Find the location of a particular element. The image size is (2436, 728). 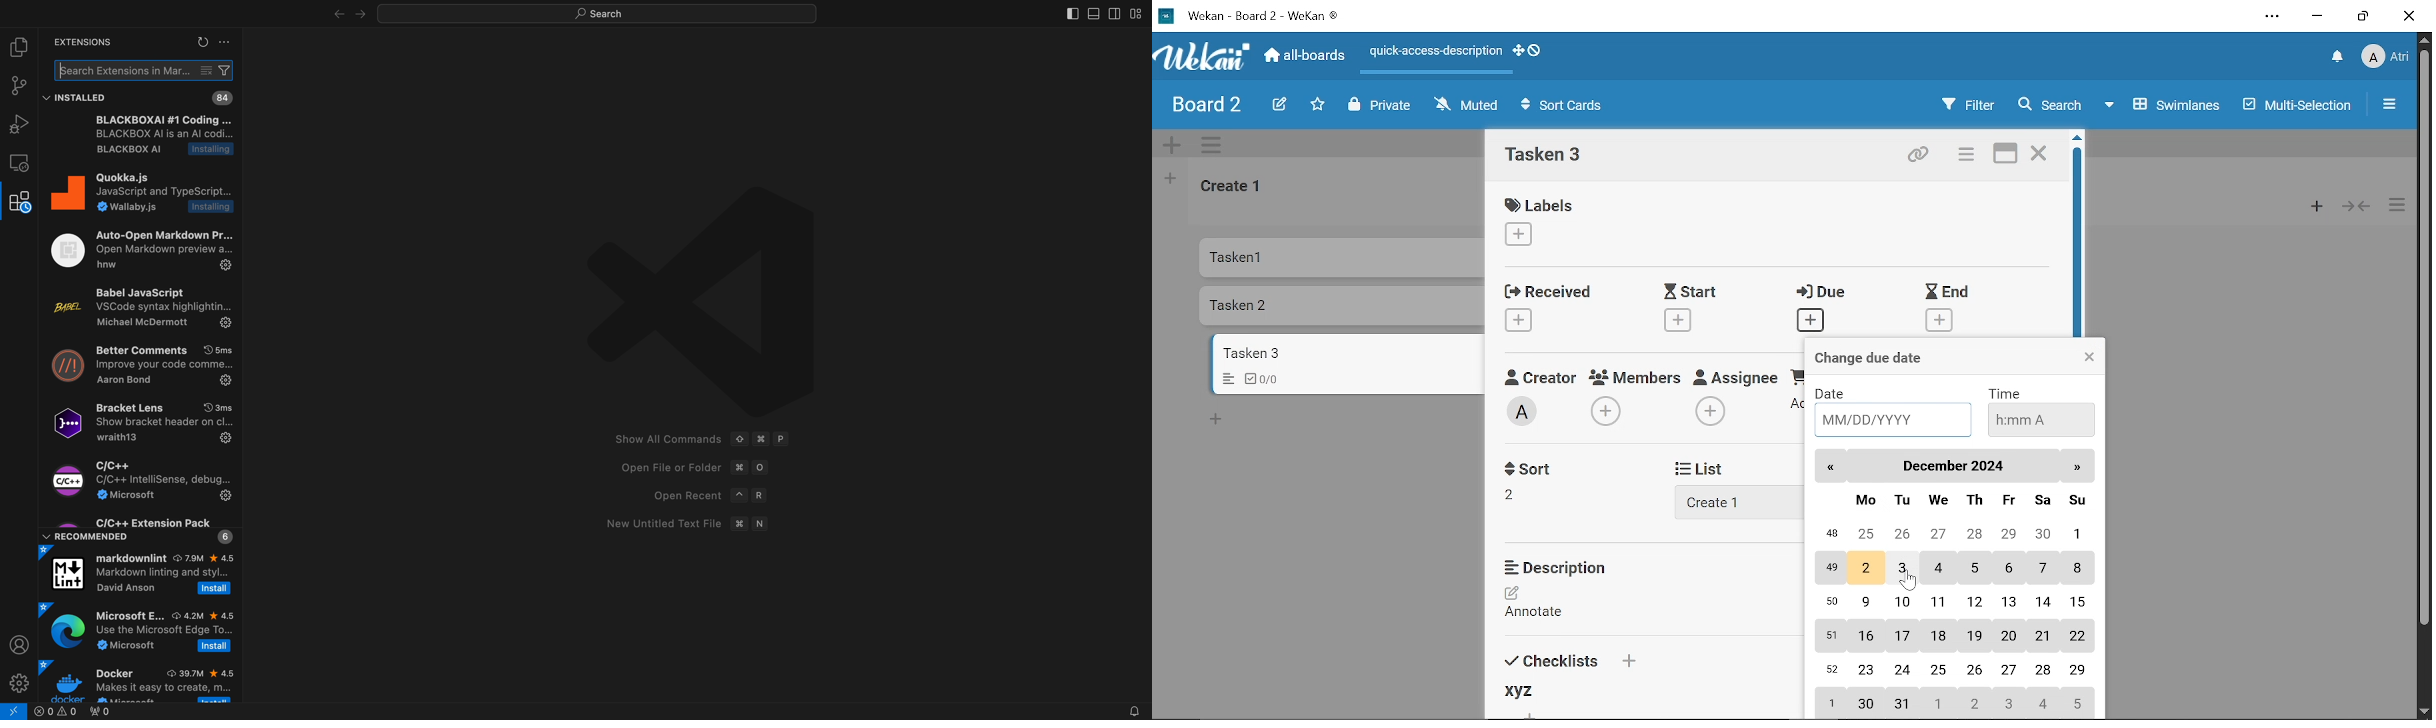

Filters is located at coordinates (1966, 105).